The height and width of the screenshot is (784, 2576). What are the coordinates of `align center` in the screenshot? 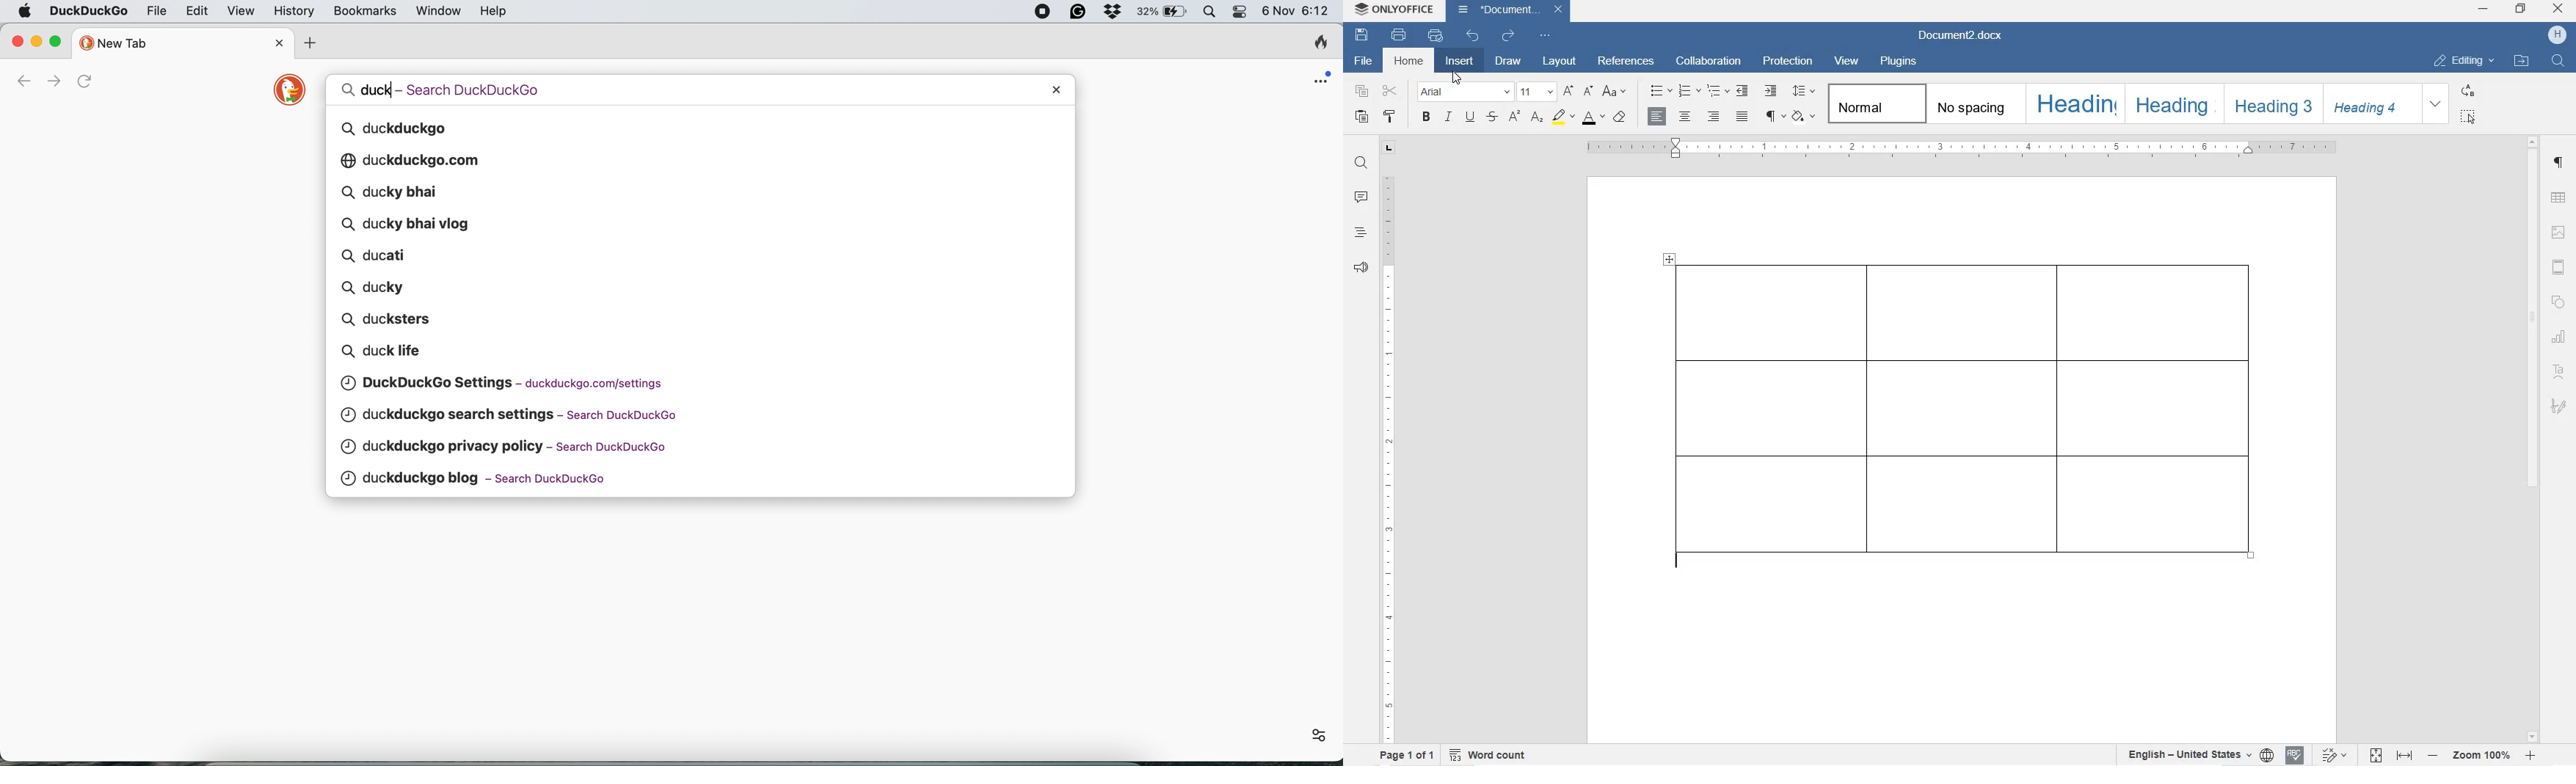 It's located at (1685, 117).